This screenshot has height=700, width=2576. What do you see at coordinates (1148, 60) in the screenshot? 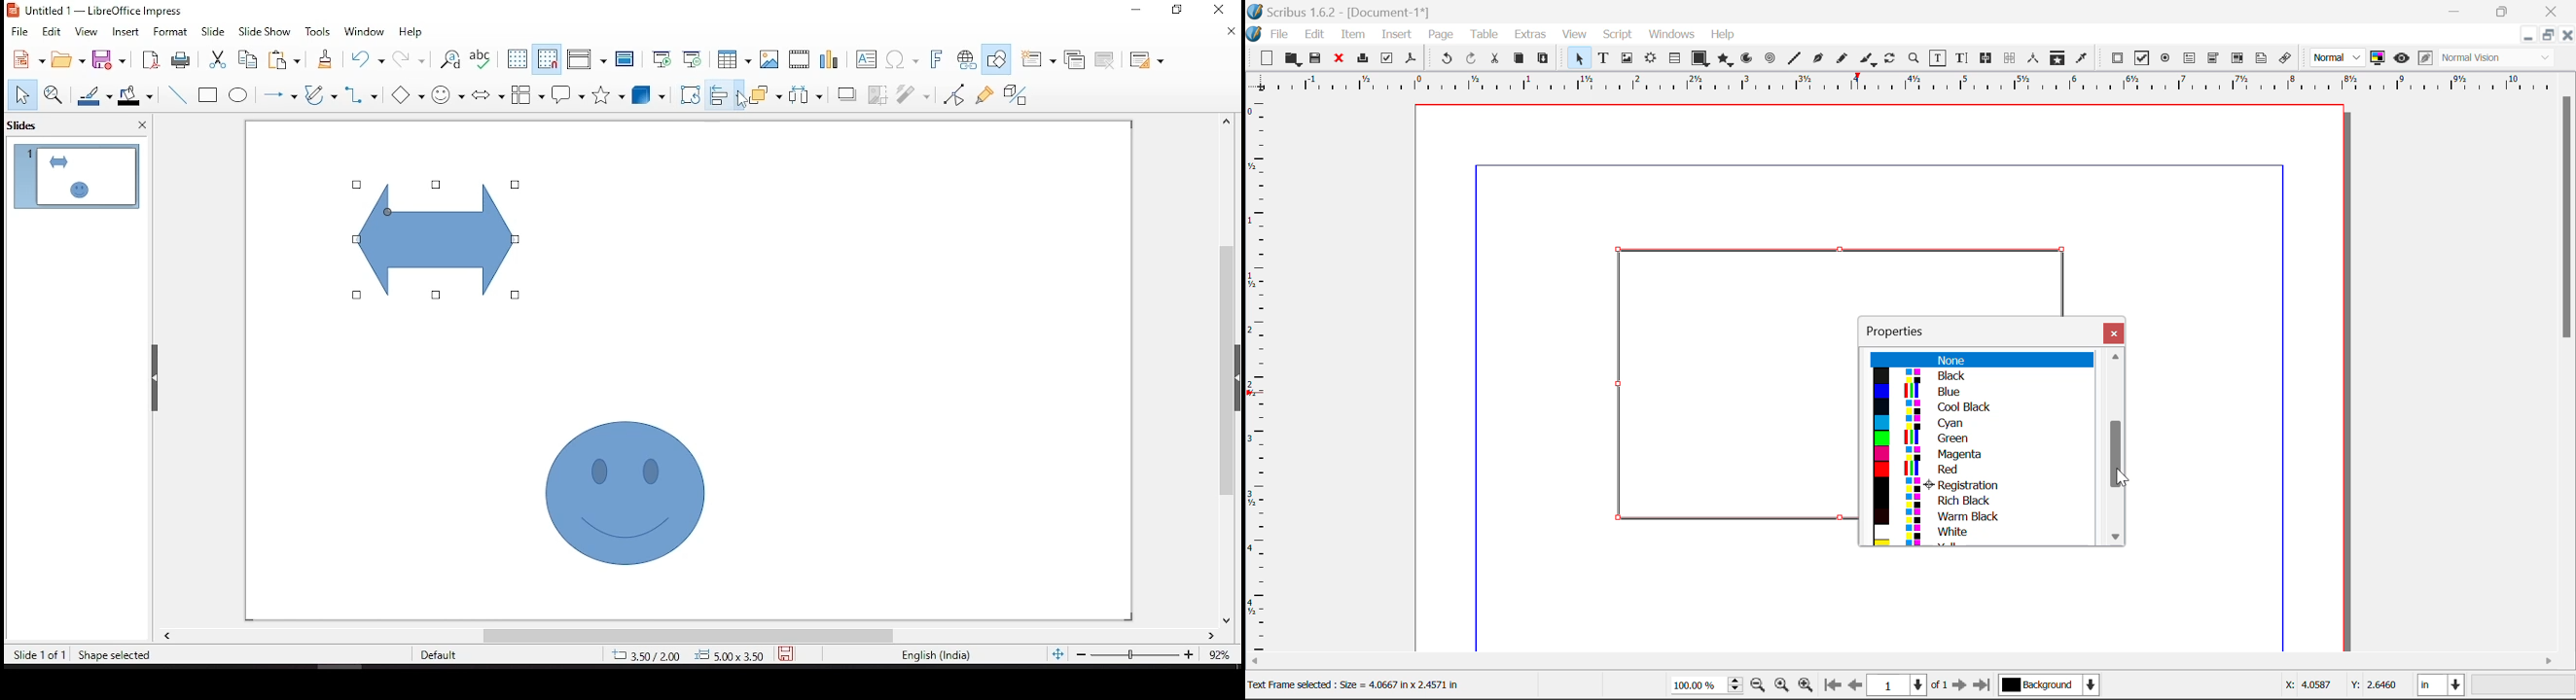
I see `slide layout` at bounding box center [1148, 60].